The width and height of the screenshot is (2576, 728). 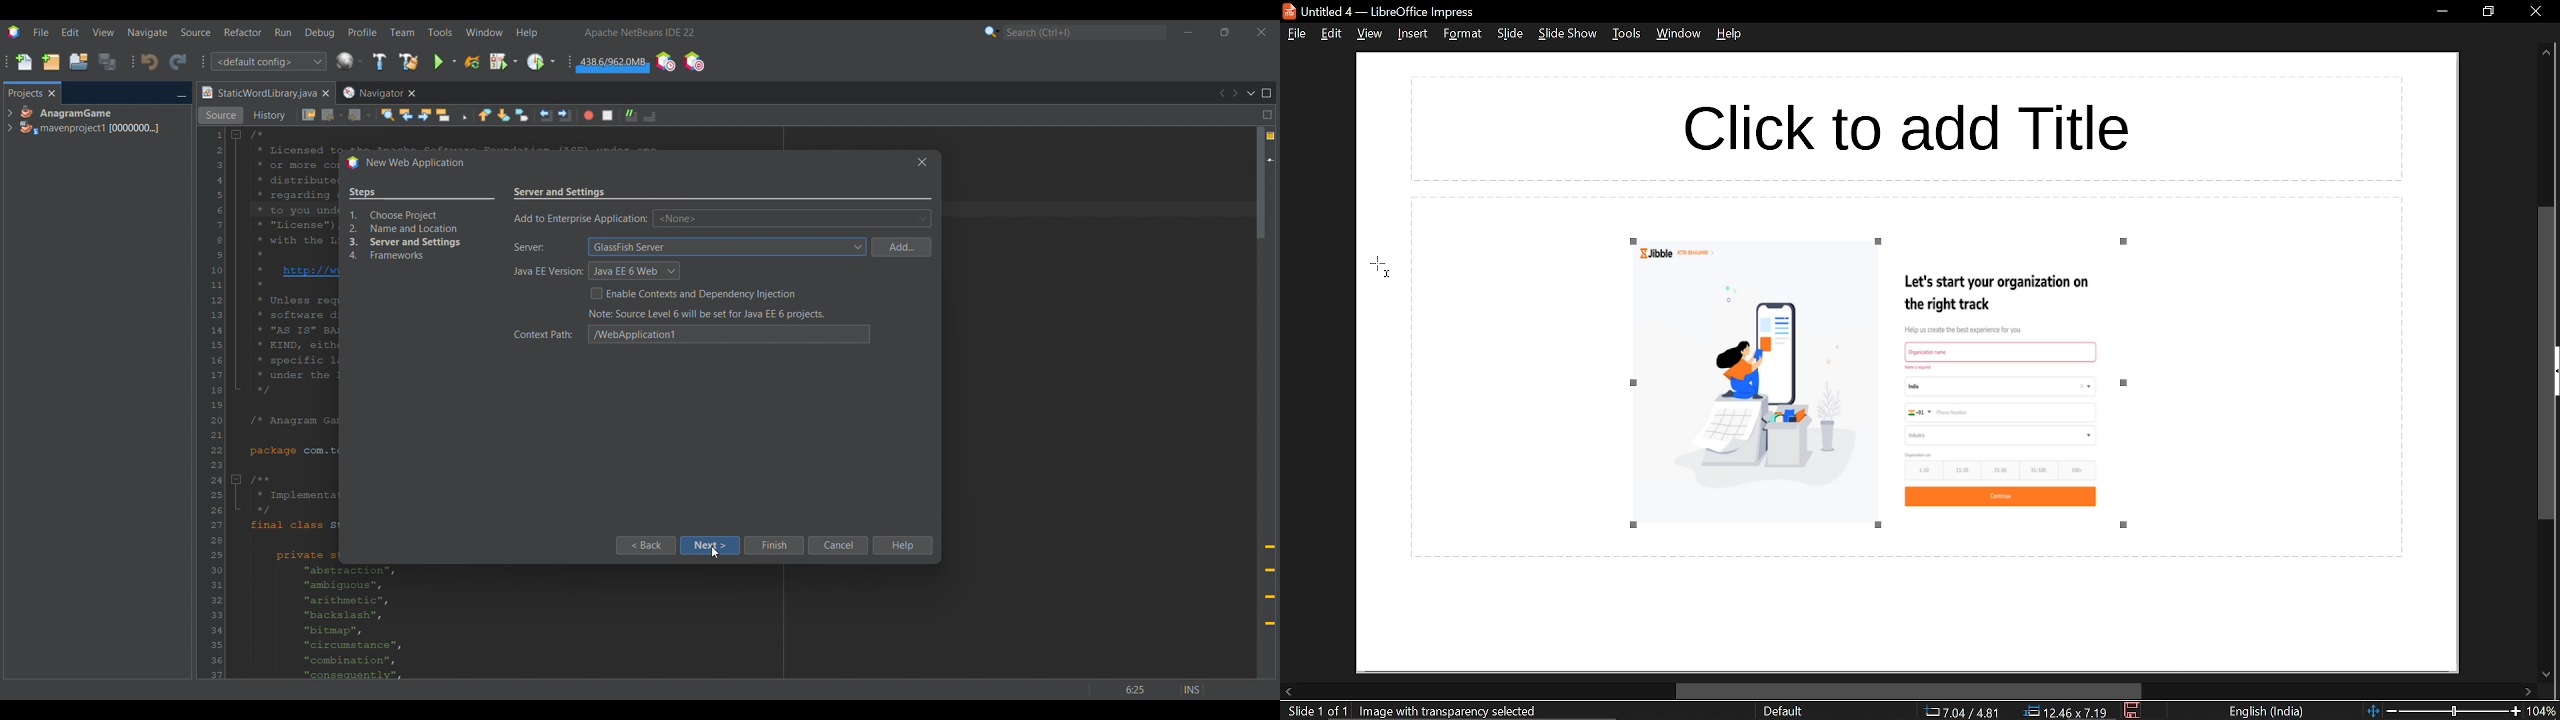 What do you see at coordinates (1905, 690) in the screenshot?
I see `horizontal scrollbar` at bounding box center [1905, 690].